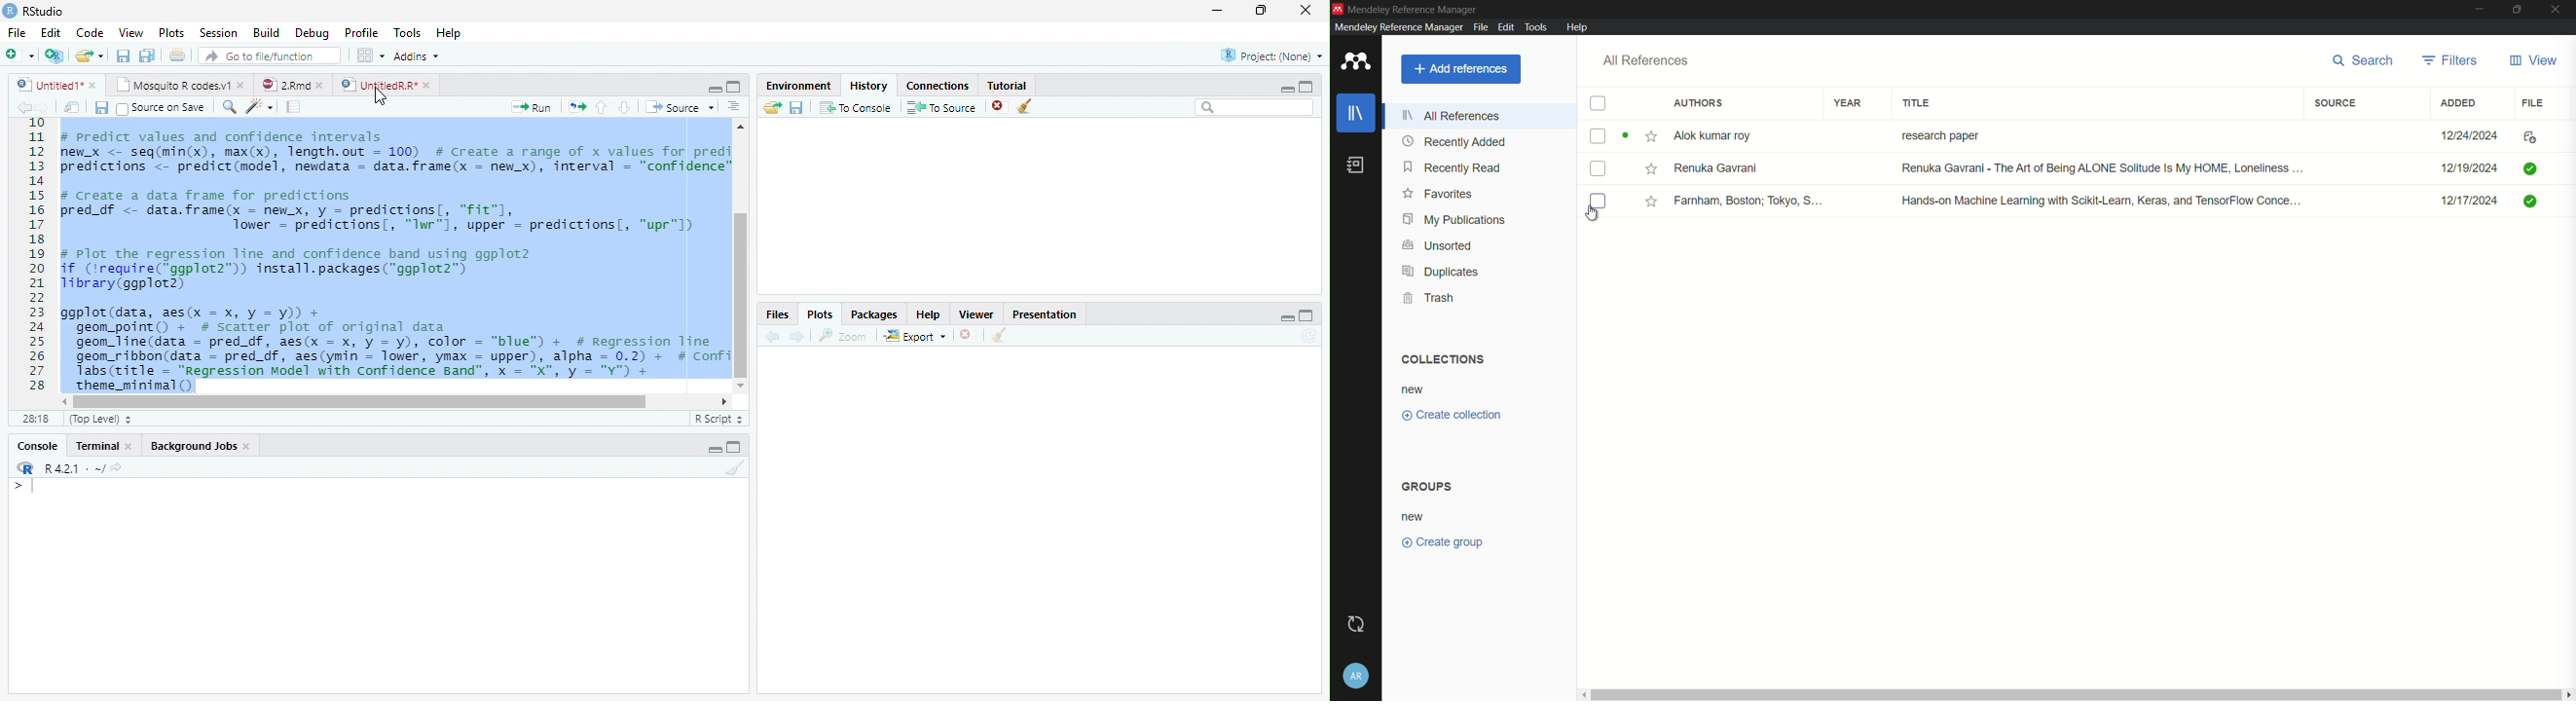  Describe the element at coordinates (92, 57) in the screenshot. I see `Open an existing file` at that location.